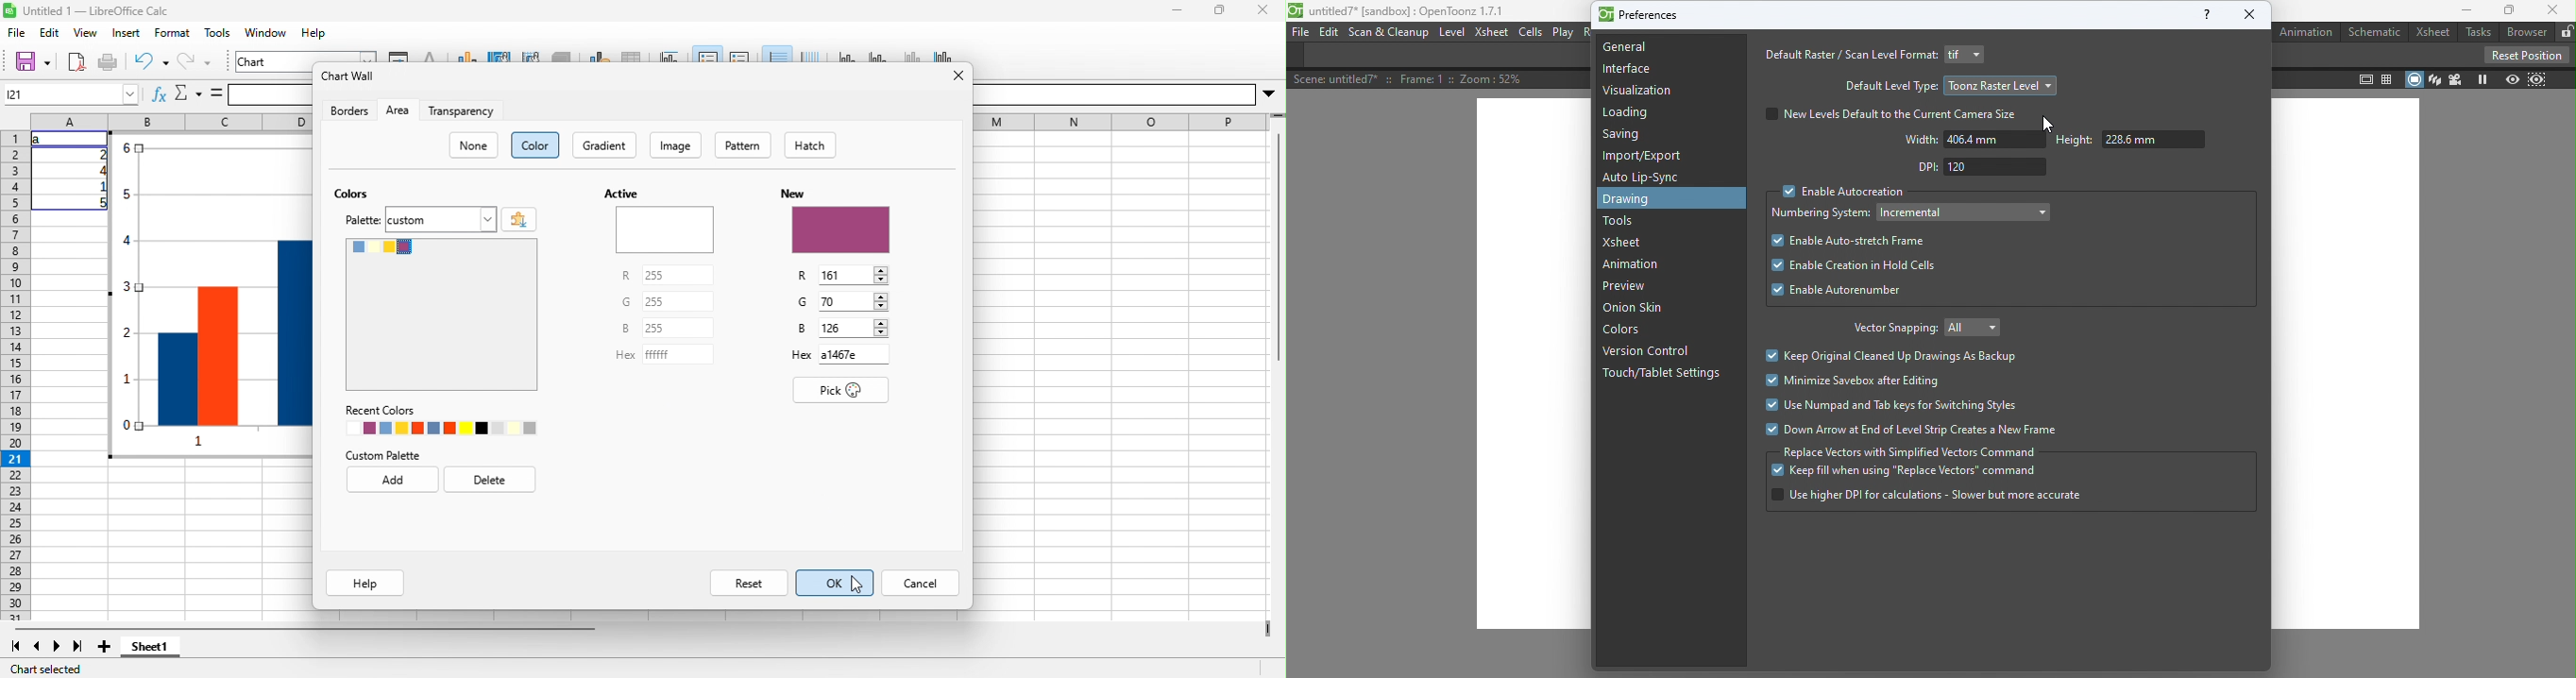  I want to click on Tools, so click(1623, 223).